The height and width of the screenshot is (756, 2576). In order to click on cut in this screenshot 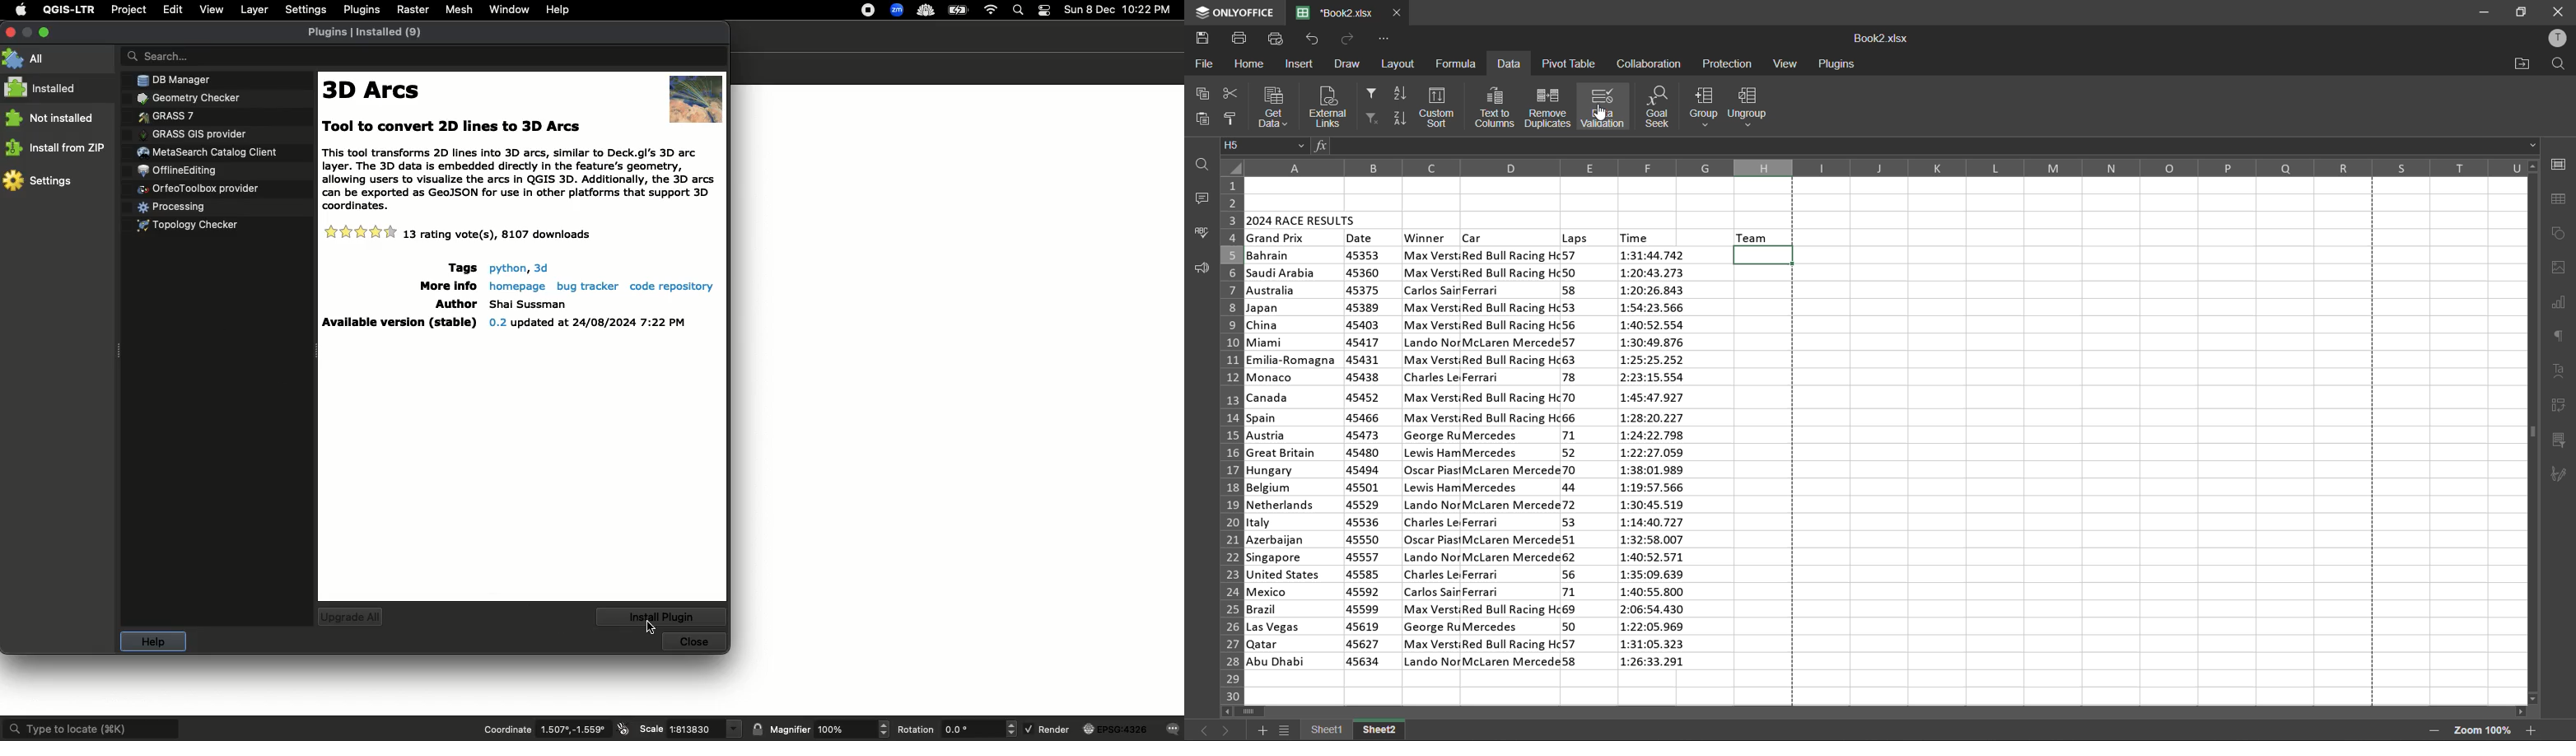, I will do `click(1228, 96)`.